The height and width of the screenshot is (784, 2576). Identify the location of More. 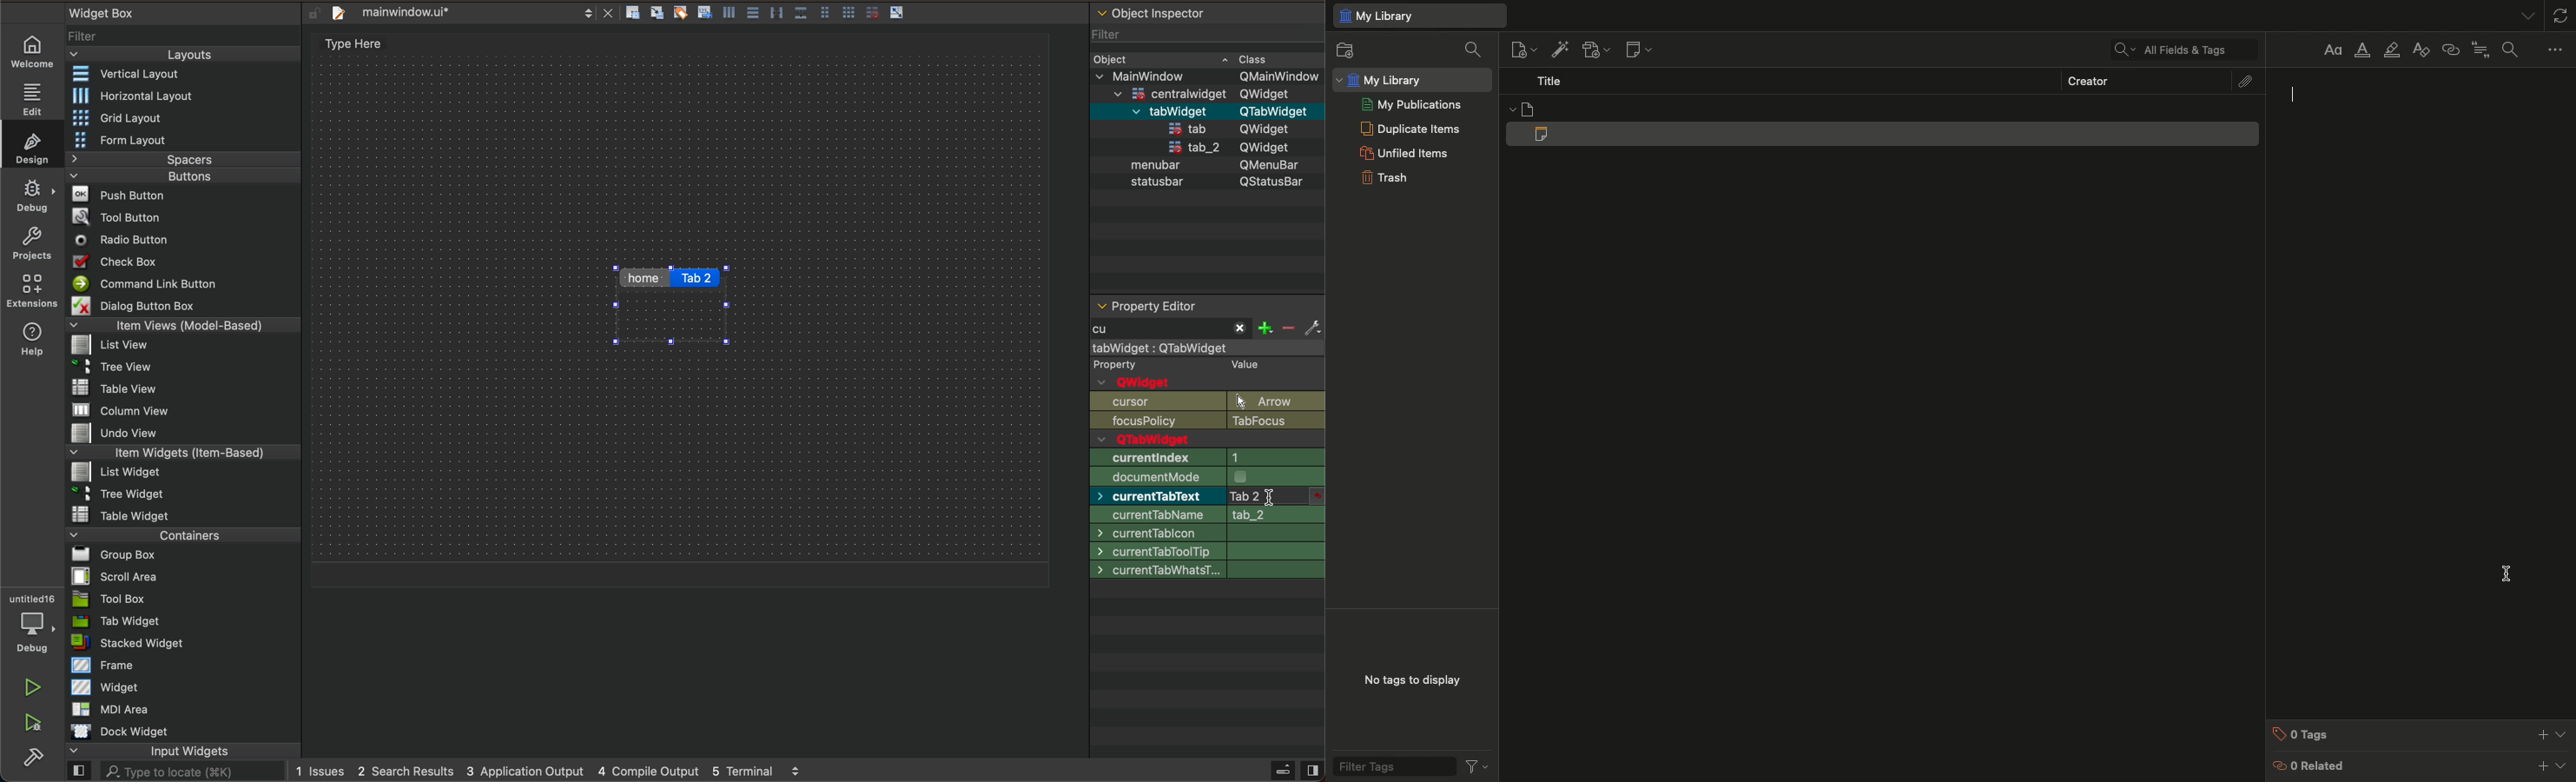
(2557, 50).